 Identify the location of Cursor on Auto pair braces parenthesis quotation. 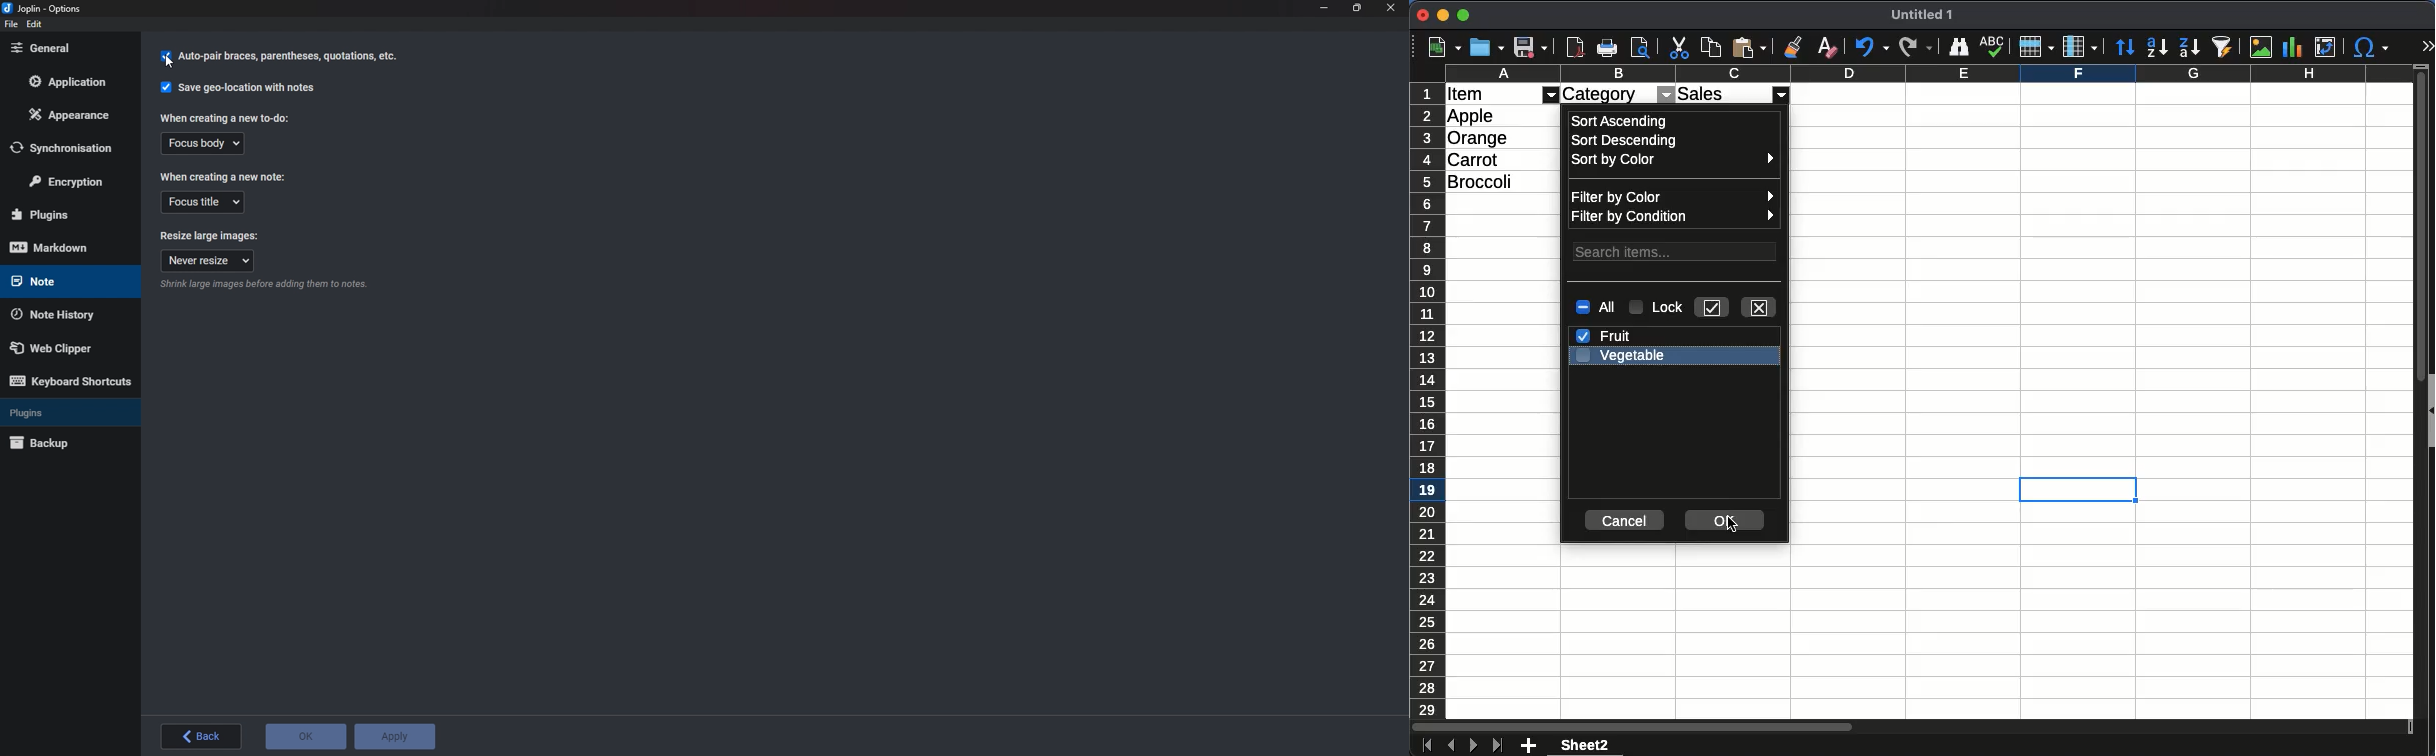
(277, 56).